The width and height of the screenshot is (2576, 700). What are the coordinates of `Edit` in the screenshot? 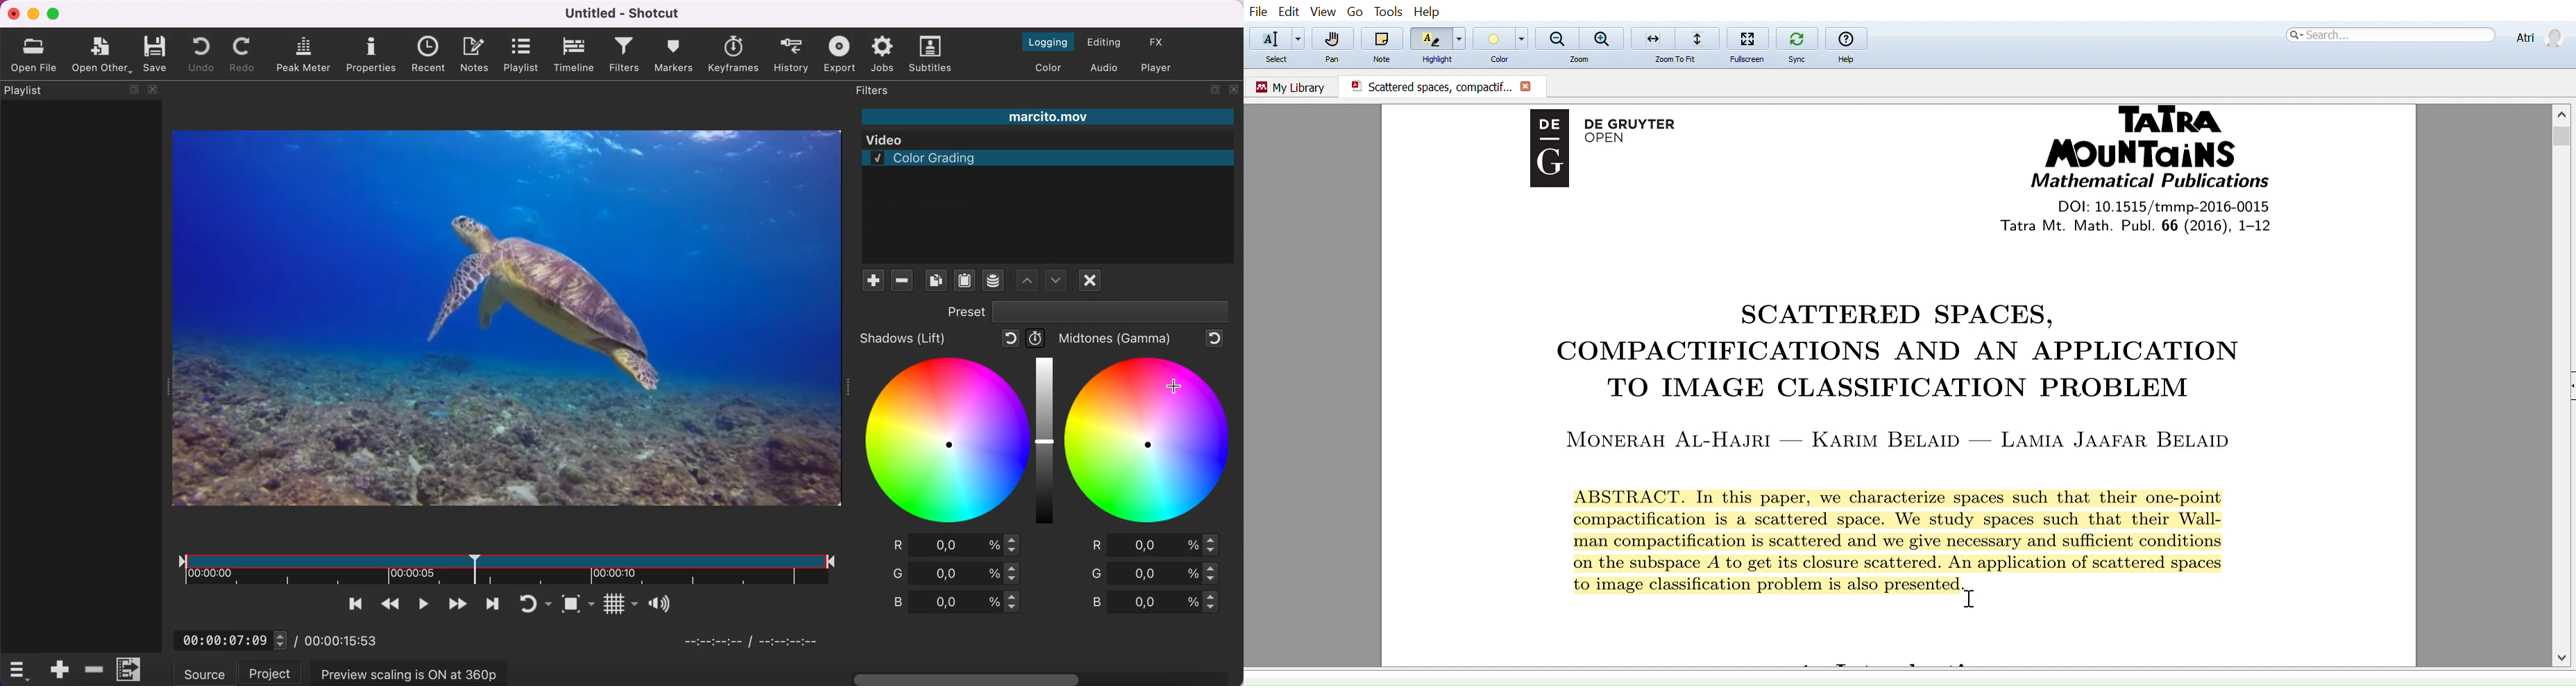 It's located at (1288, 11).